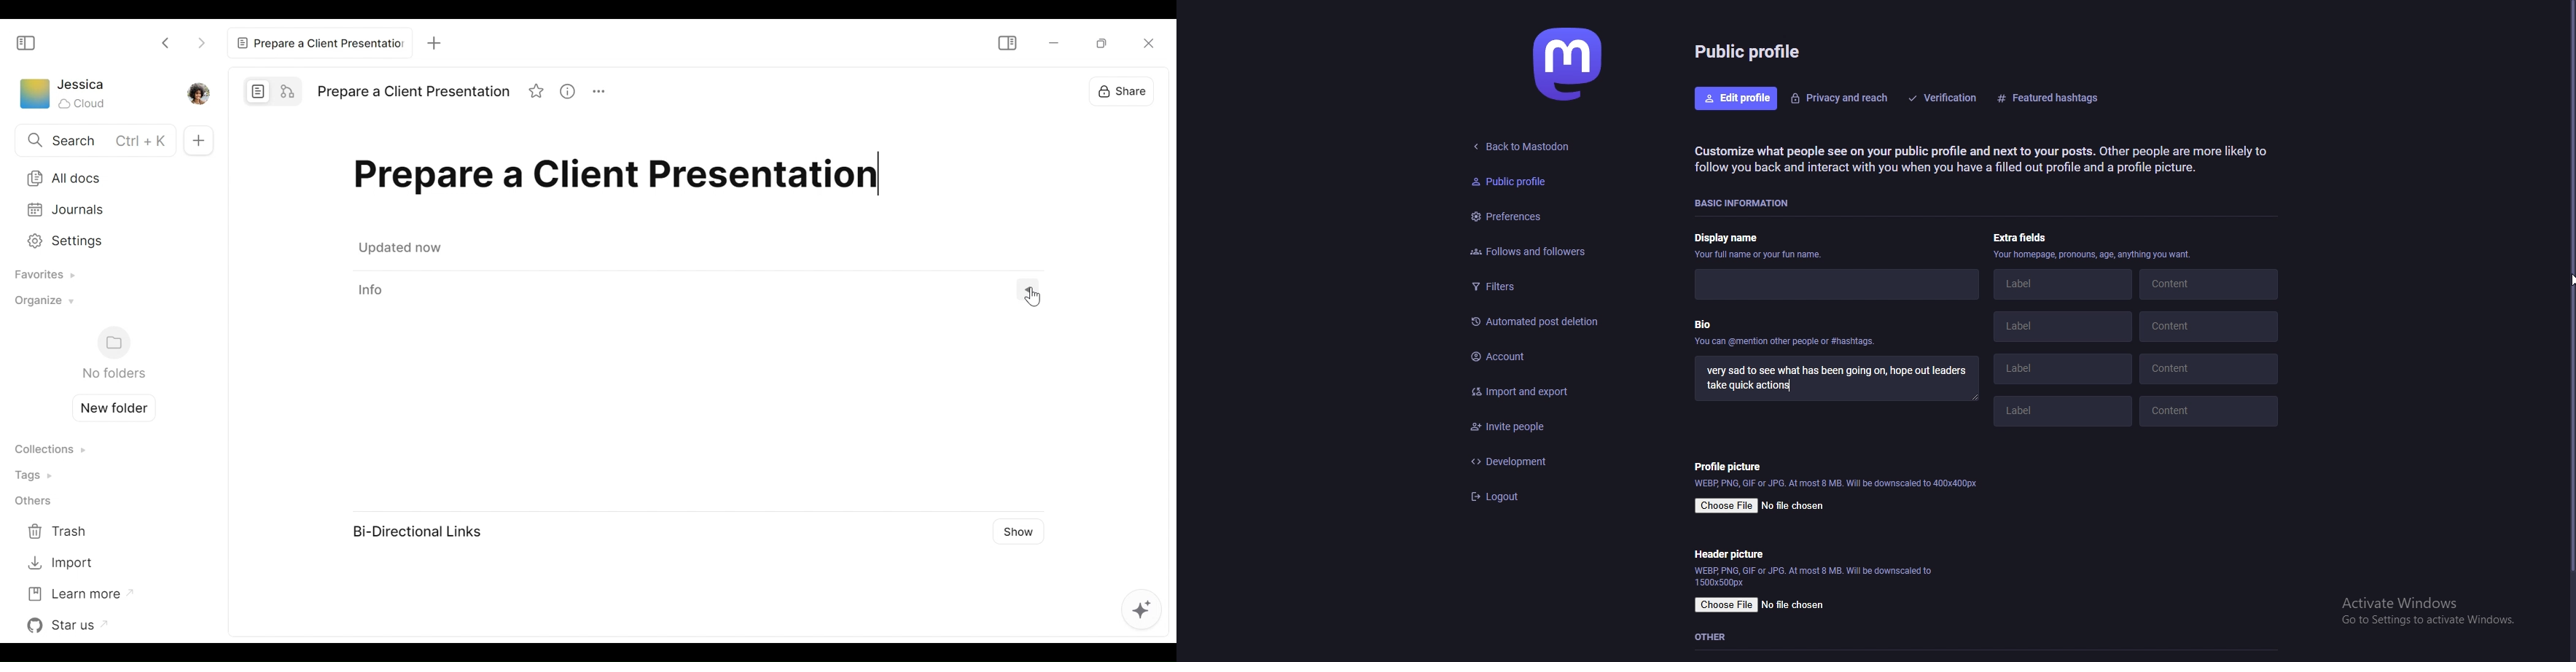 The image size is (2576, 672). Describe the element at coordinates (105, 210) in the screenshot. I see `Journals` at that location.